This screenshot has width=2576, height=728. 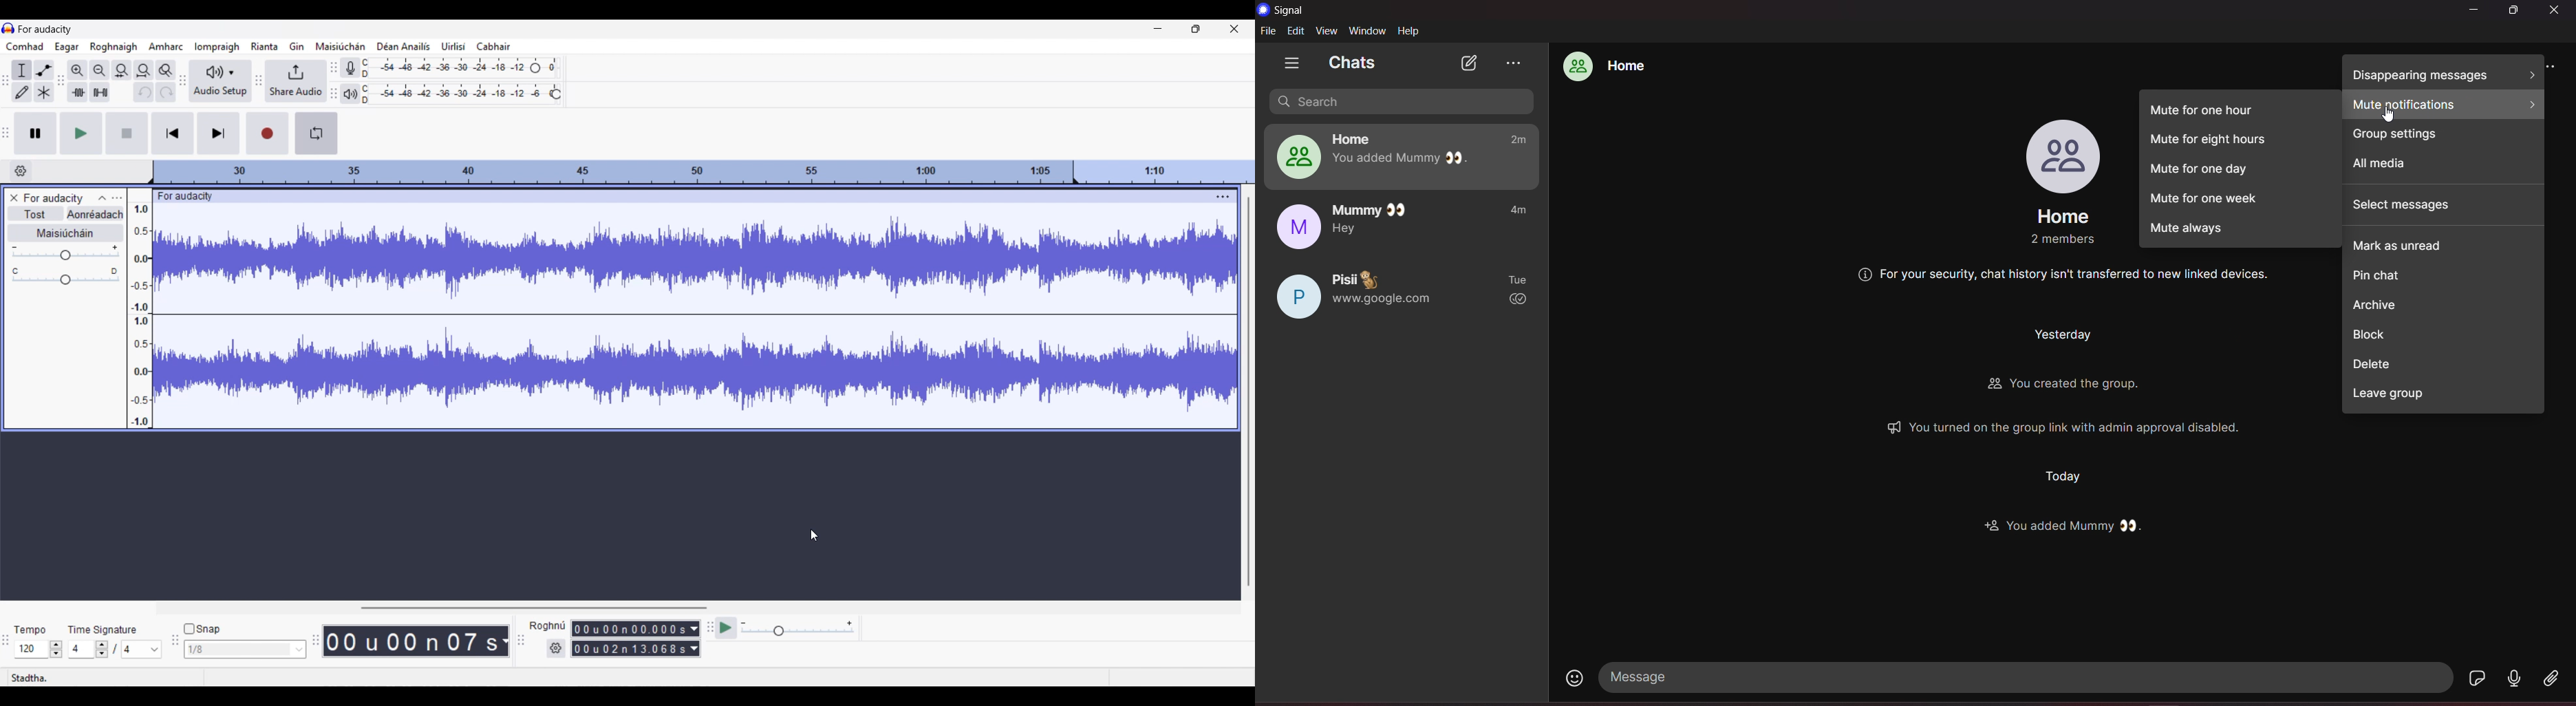 What do you see at coordinates (95, 214) in the screenshot?
I see `Solo` at bounding box center [95, 214].